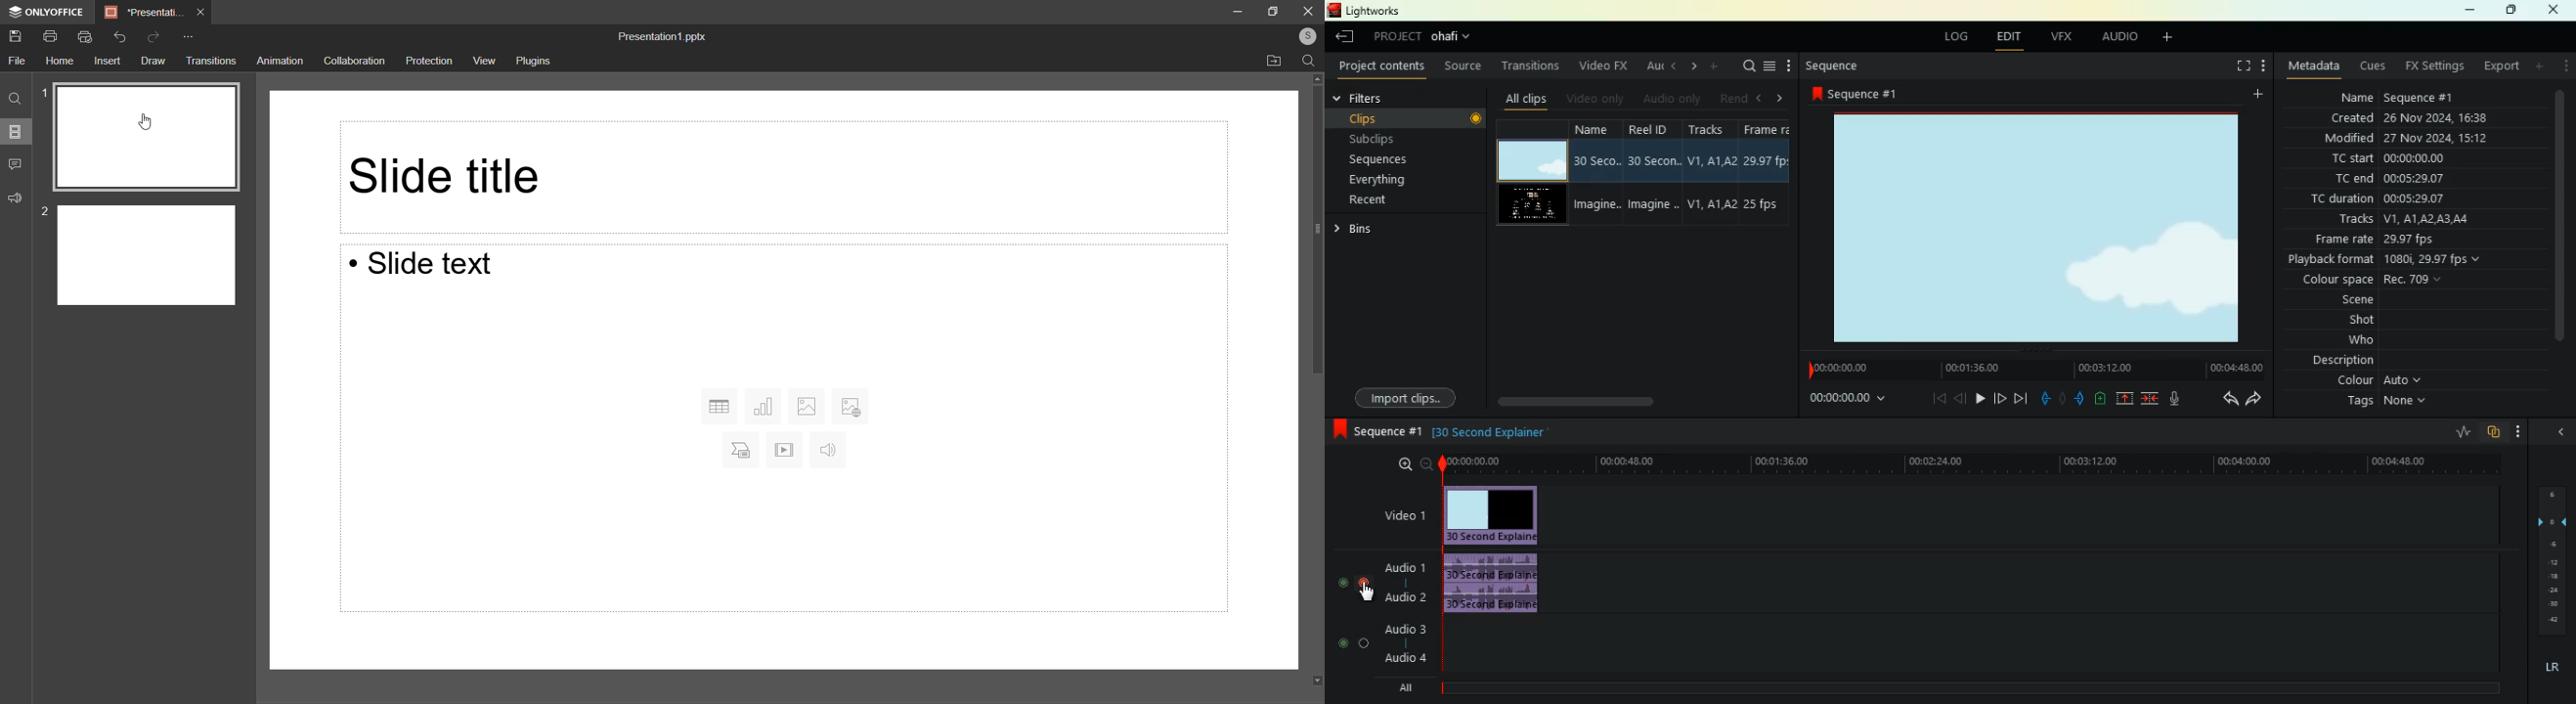 The width and height of the screenshot is (2576, 728). Describe the element at coordinates (1651, 67) in the screenshot. I see `au` at that location.